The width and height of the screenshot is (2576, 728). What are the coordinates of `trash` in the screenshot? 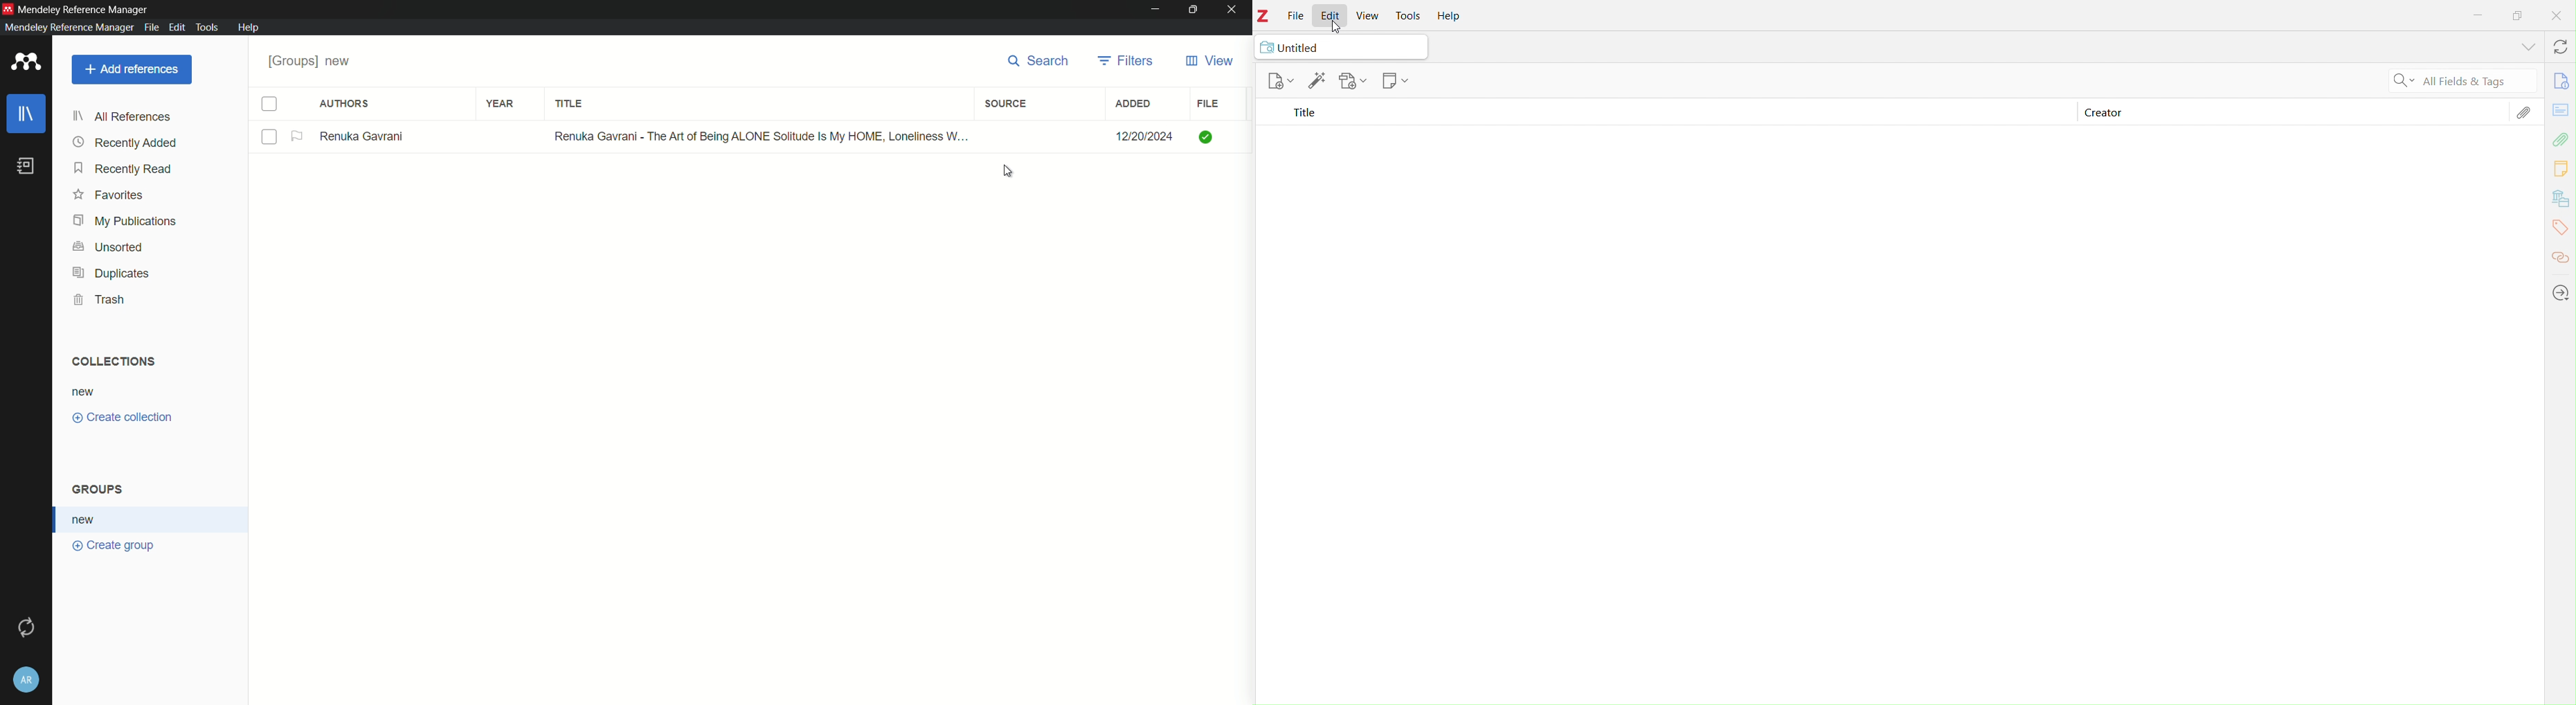 It's located at (99, 300).